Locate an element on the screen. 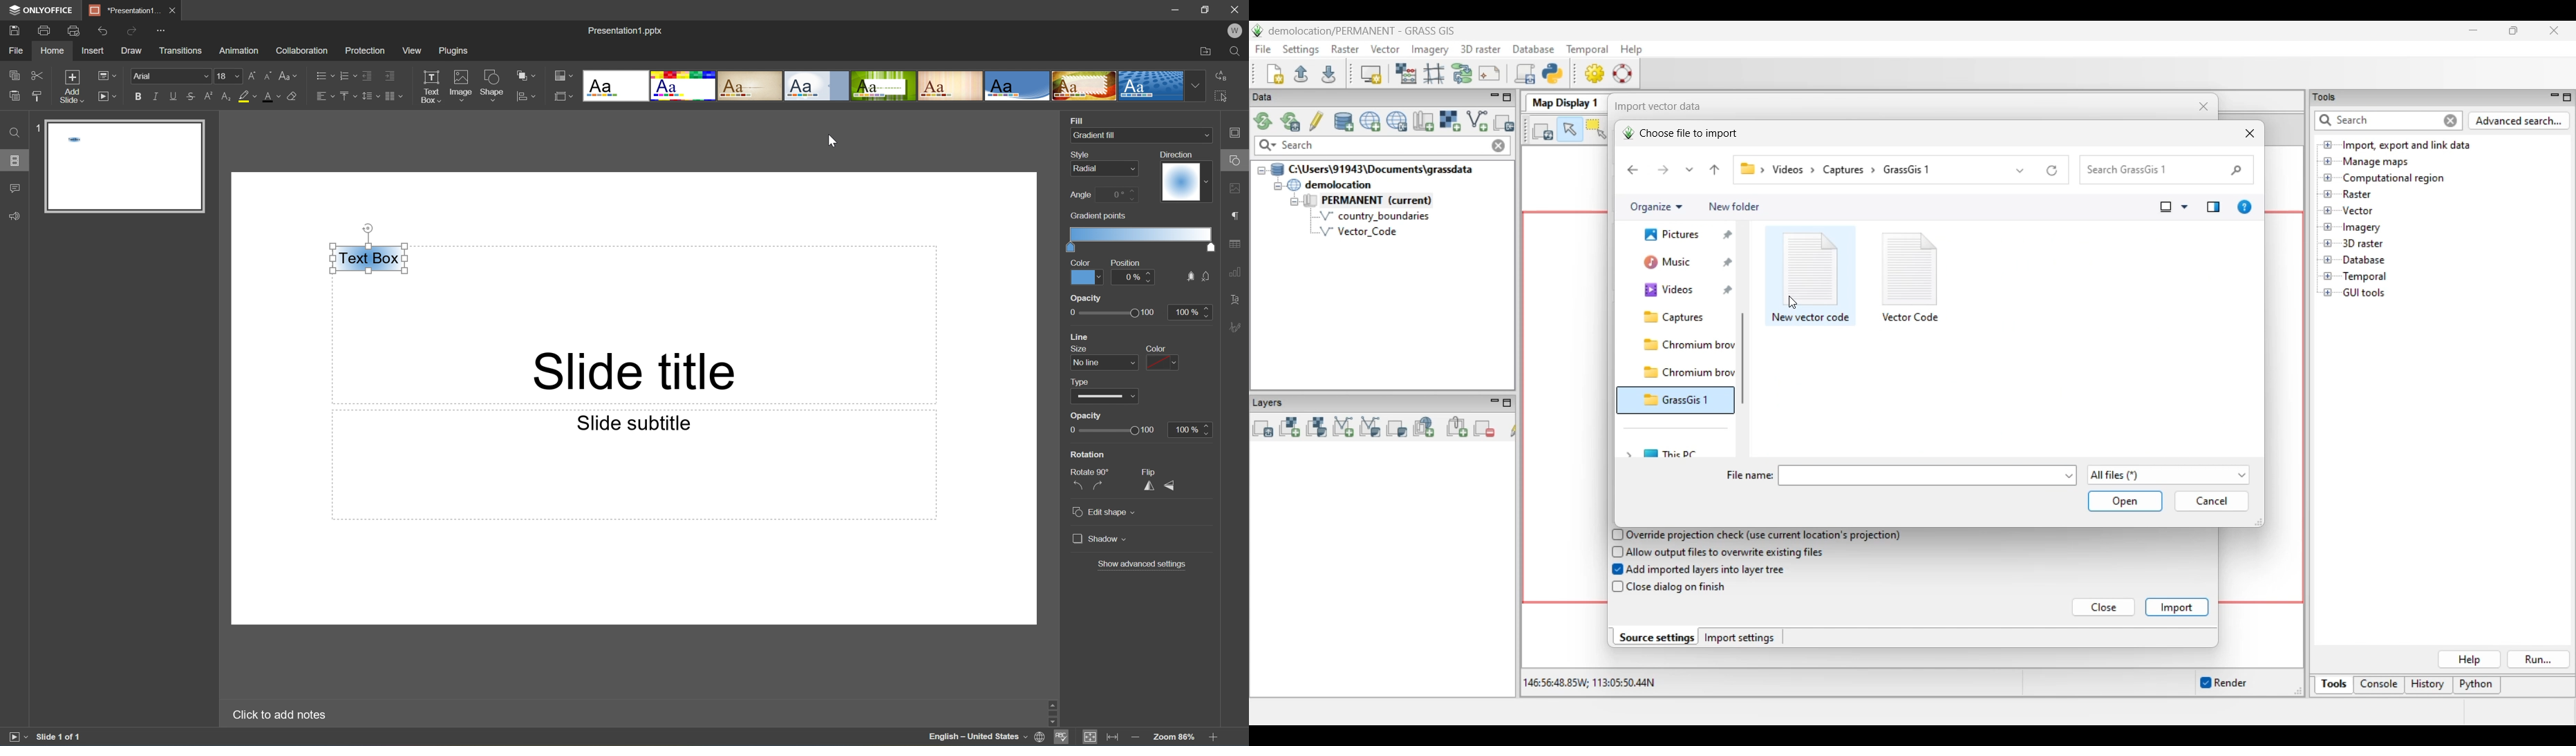 This screenshot has height=756, width=2576. Rotate 90° counterclockwise is located at coordinates (1081, 484).